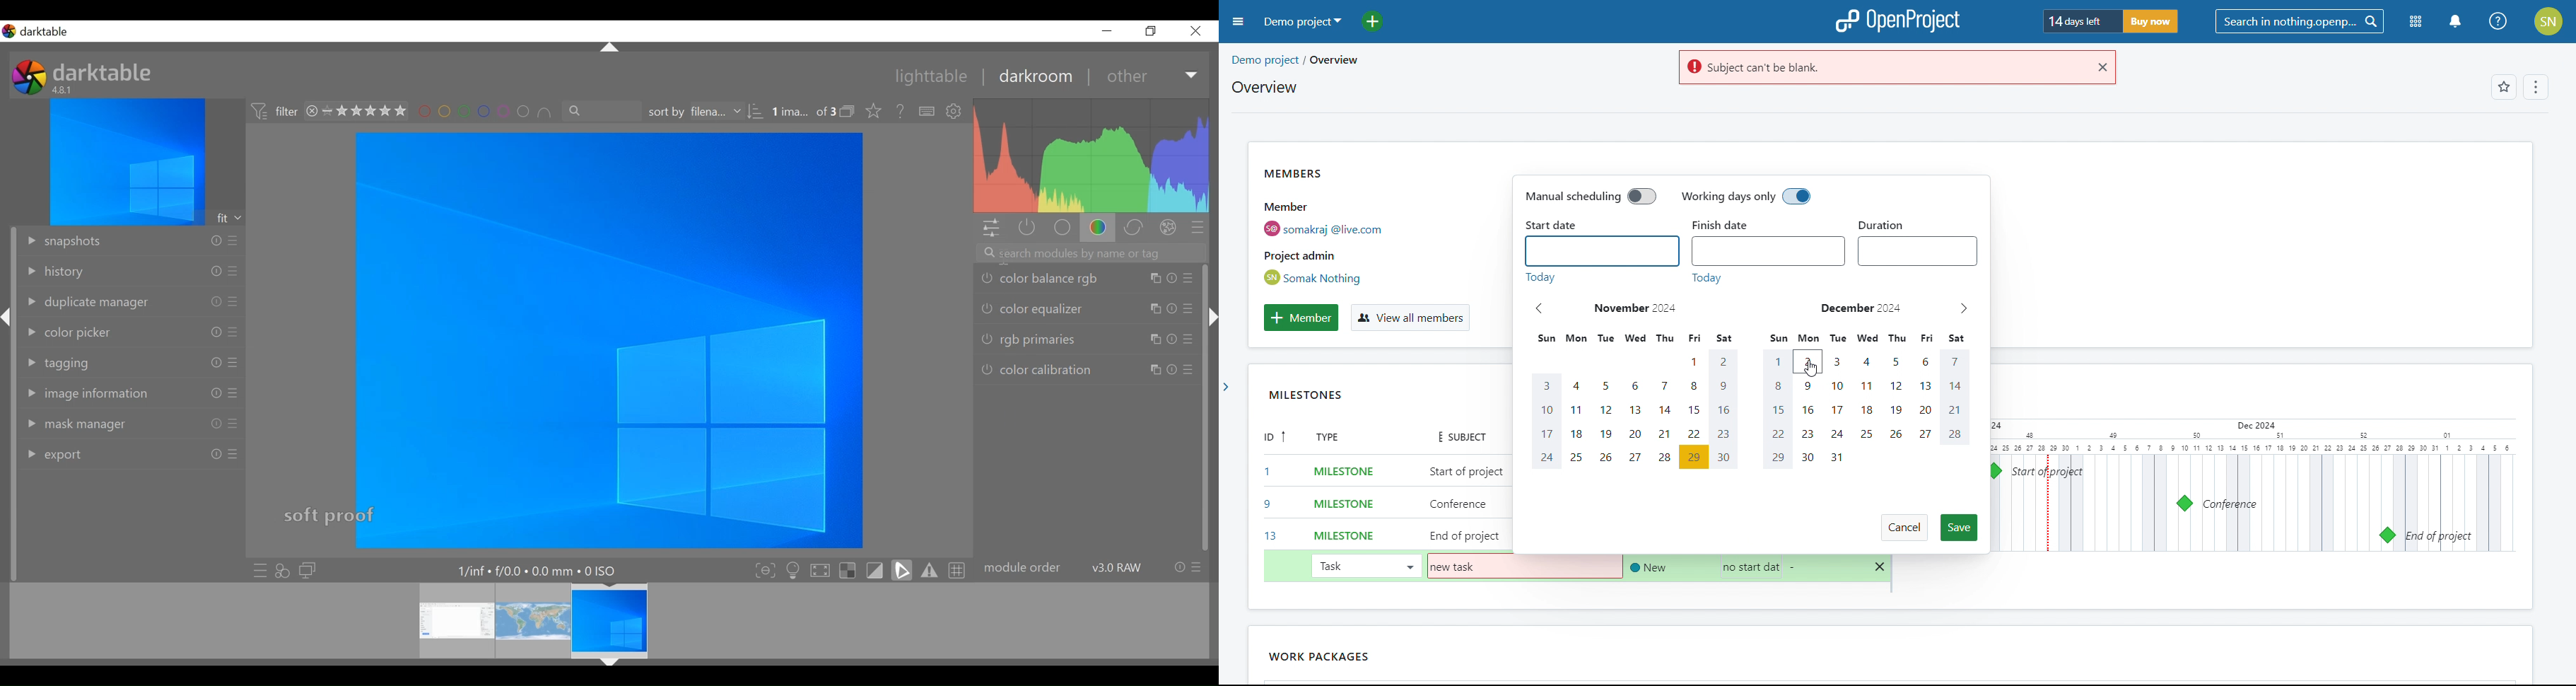  What do you see at coordinates (1188, 339) in the screenshot?
I see `presets` at bounding box center [1188, 339].